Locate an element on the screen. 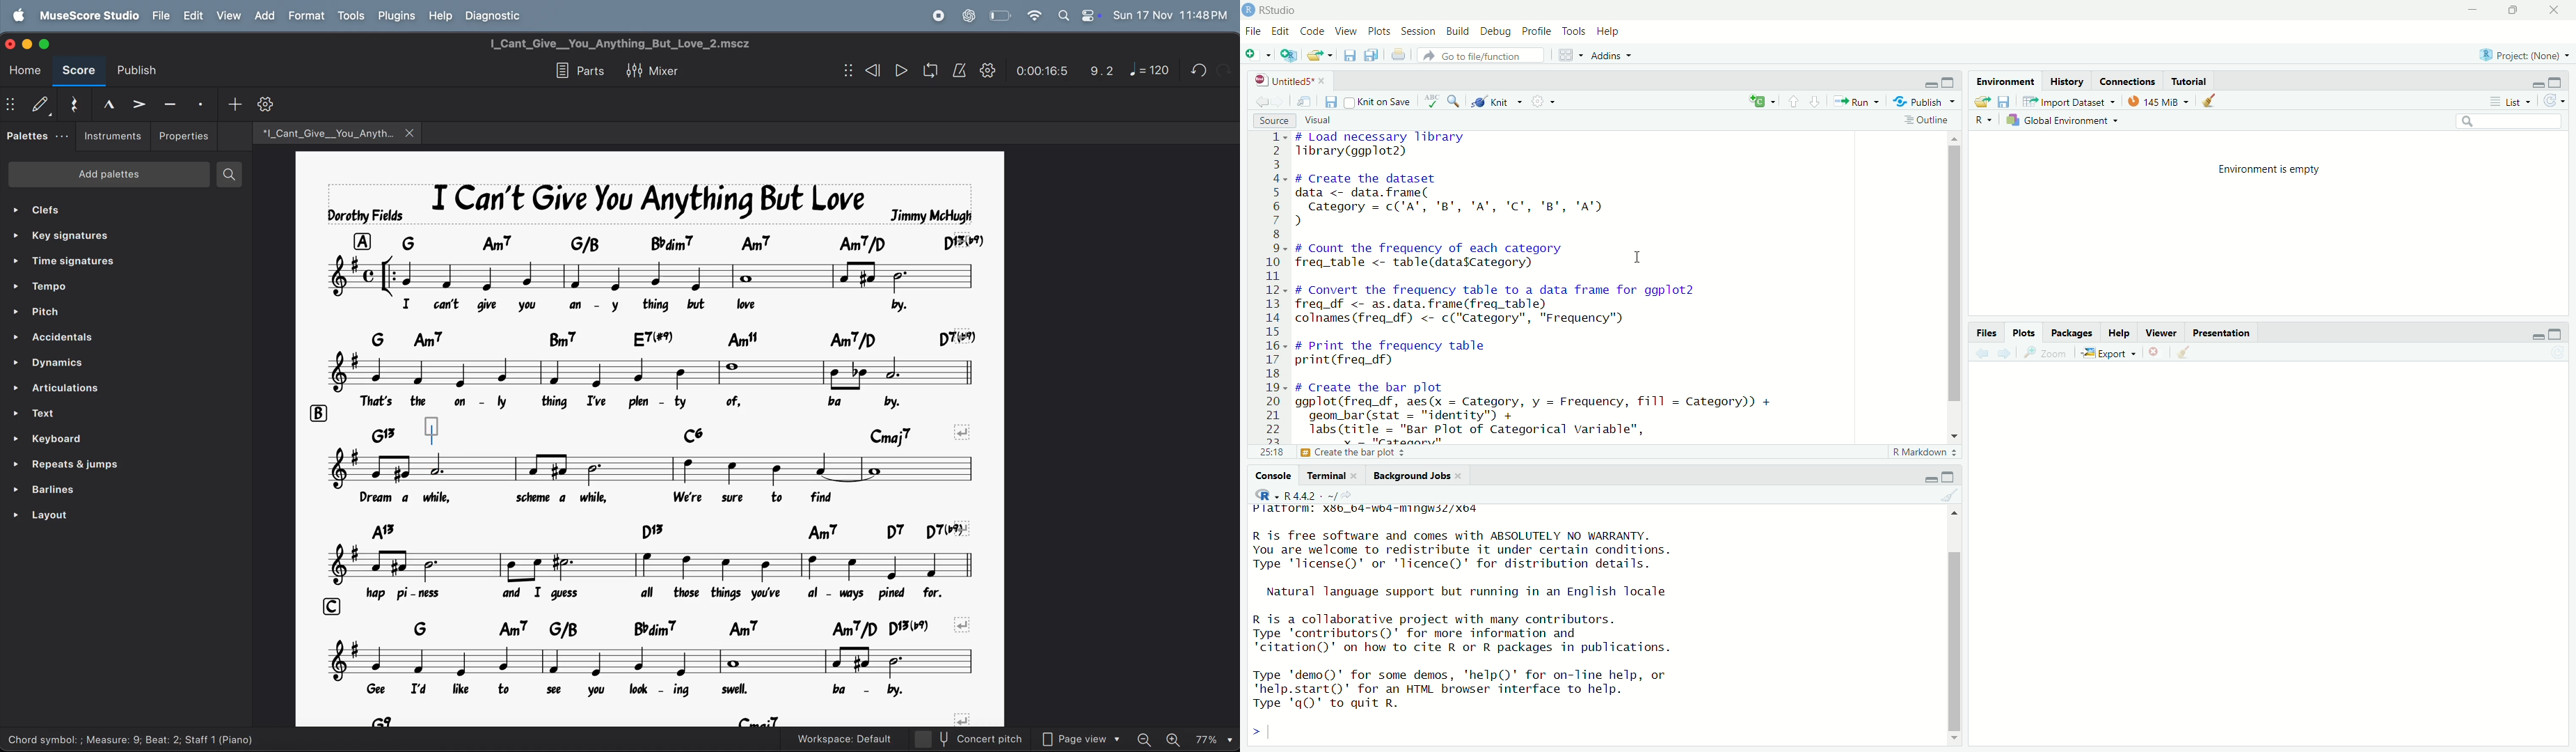 The height and width of the screenshot is (756, 2576). reset is located at coordinates (74, 105).